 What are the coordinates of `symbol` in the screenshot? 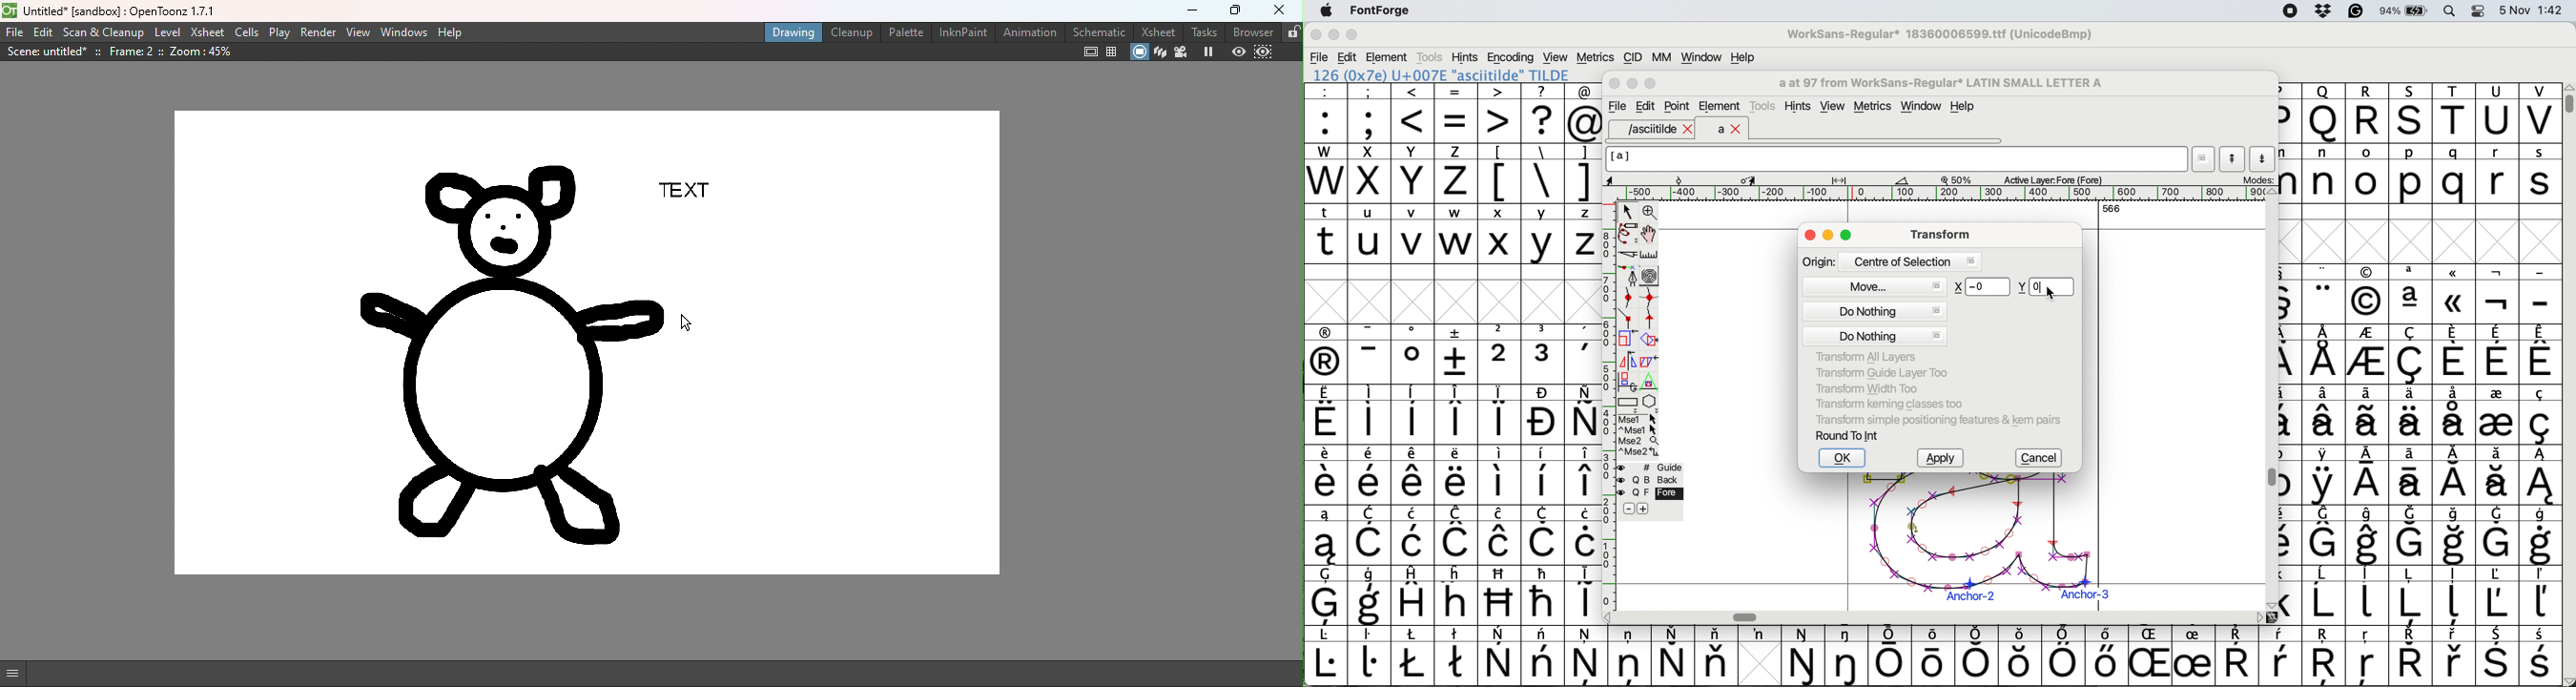 It's located at (2541, 475).